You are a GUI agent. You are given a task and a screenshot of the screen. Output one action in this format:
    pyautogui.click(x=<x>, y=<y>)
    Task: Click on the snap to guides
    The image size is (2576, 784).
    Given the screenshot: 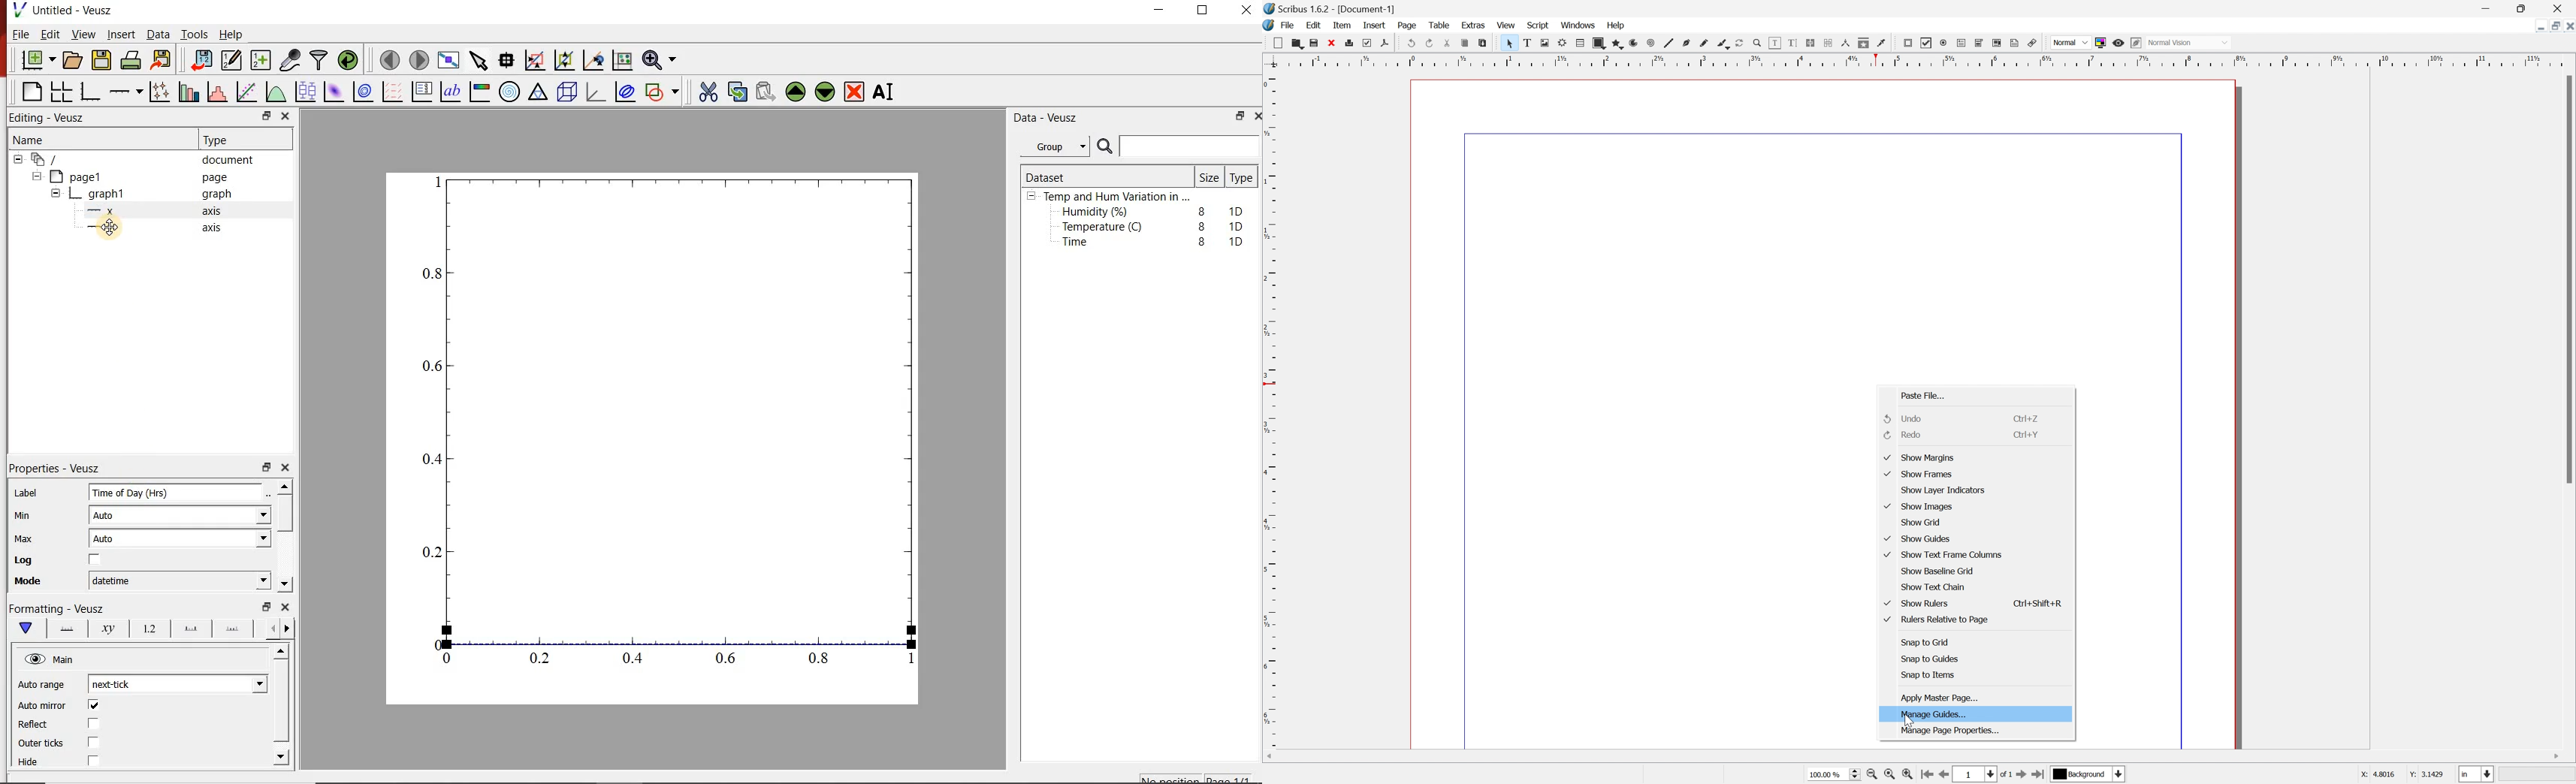 What is the action you would take?
    pyautogui.click(x=1931, y=657)
    